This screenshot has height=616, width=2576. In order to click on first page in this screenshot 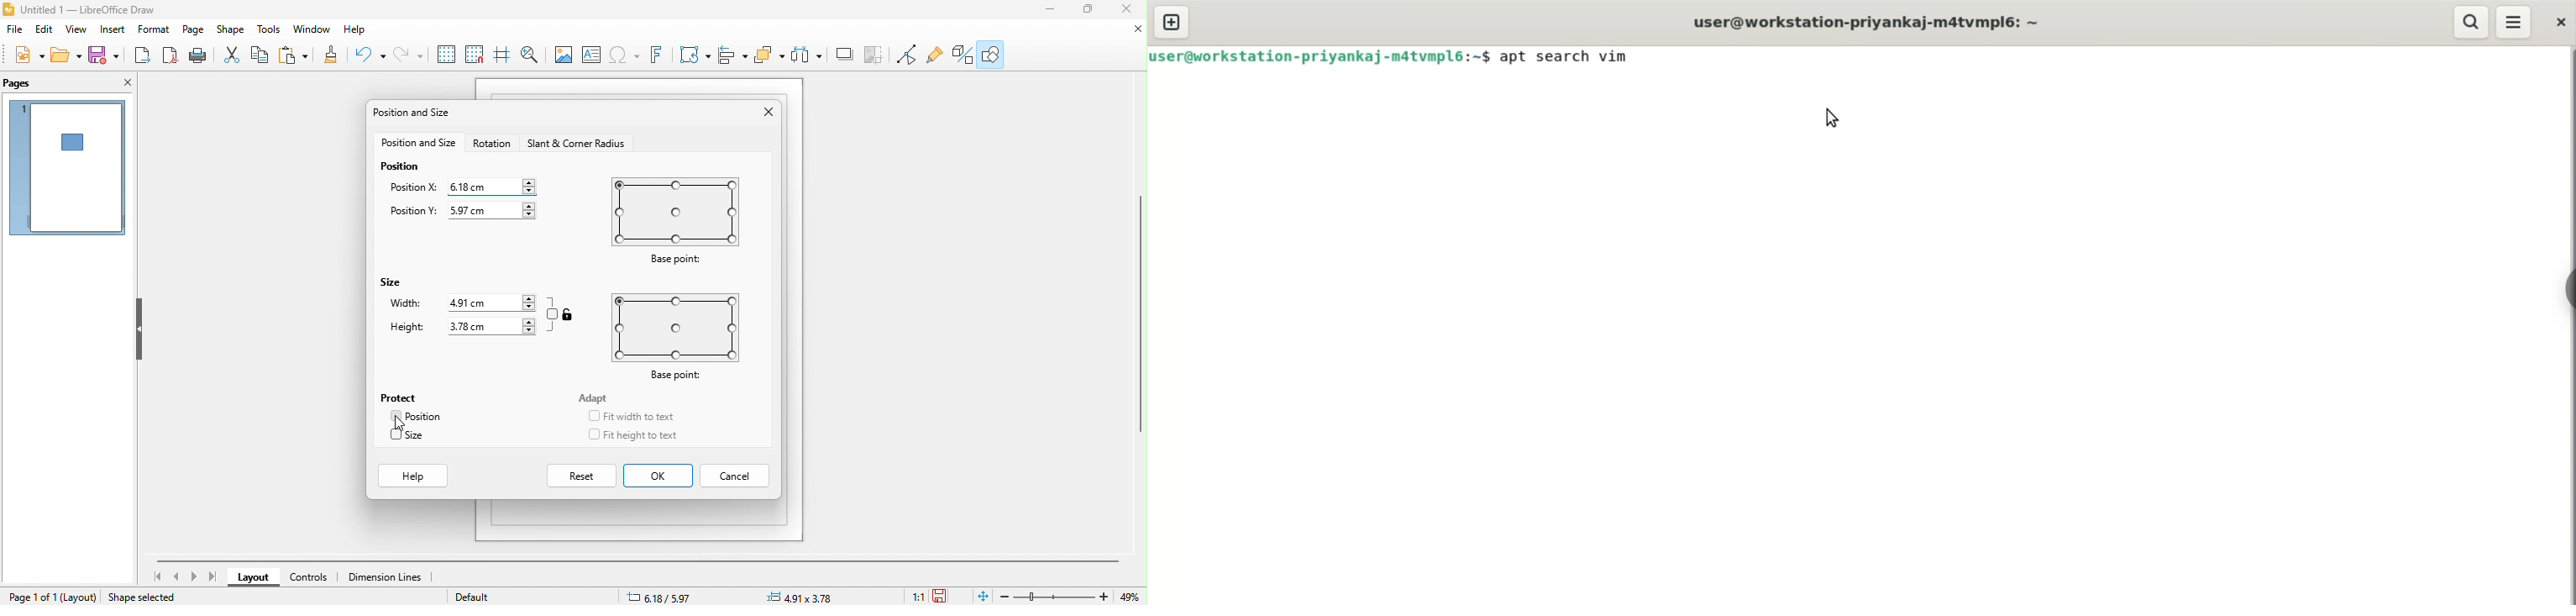, I will do `click(157, 576)`.